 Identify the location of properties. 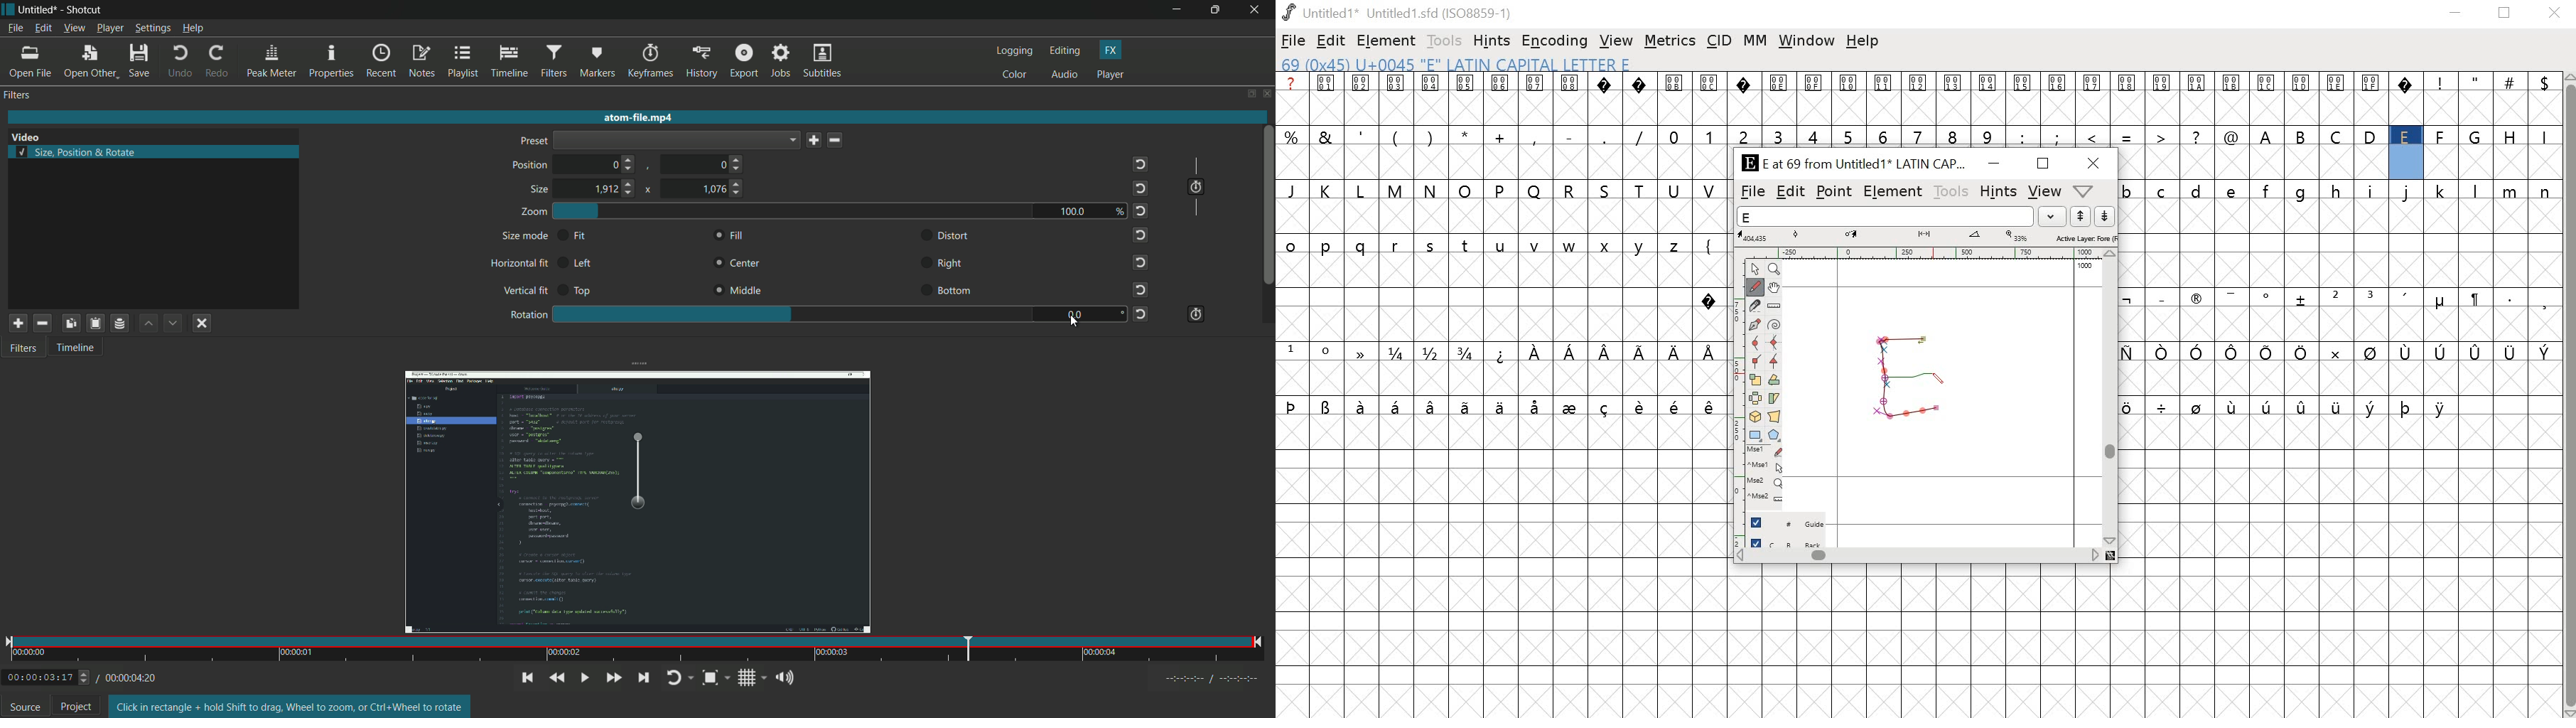
(330, 62).